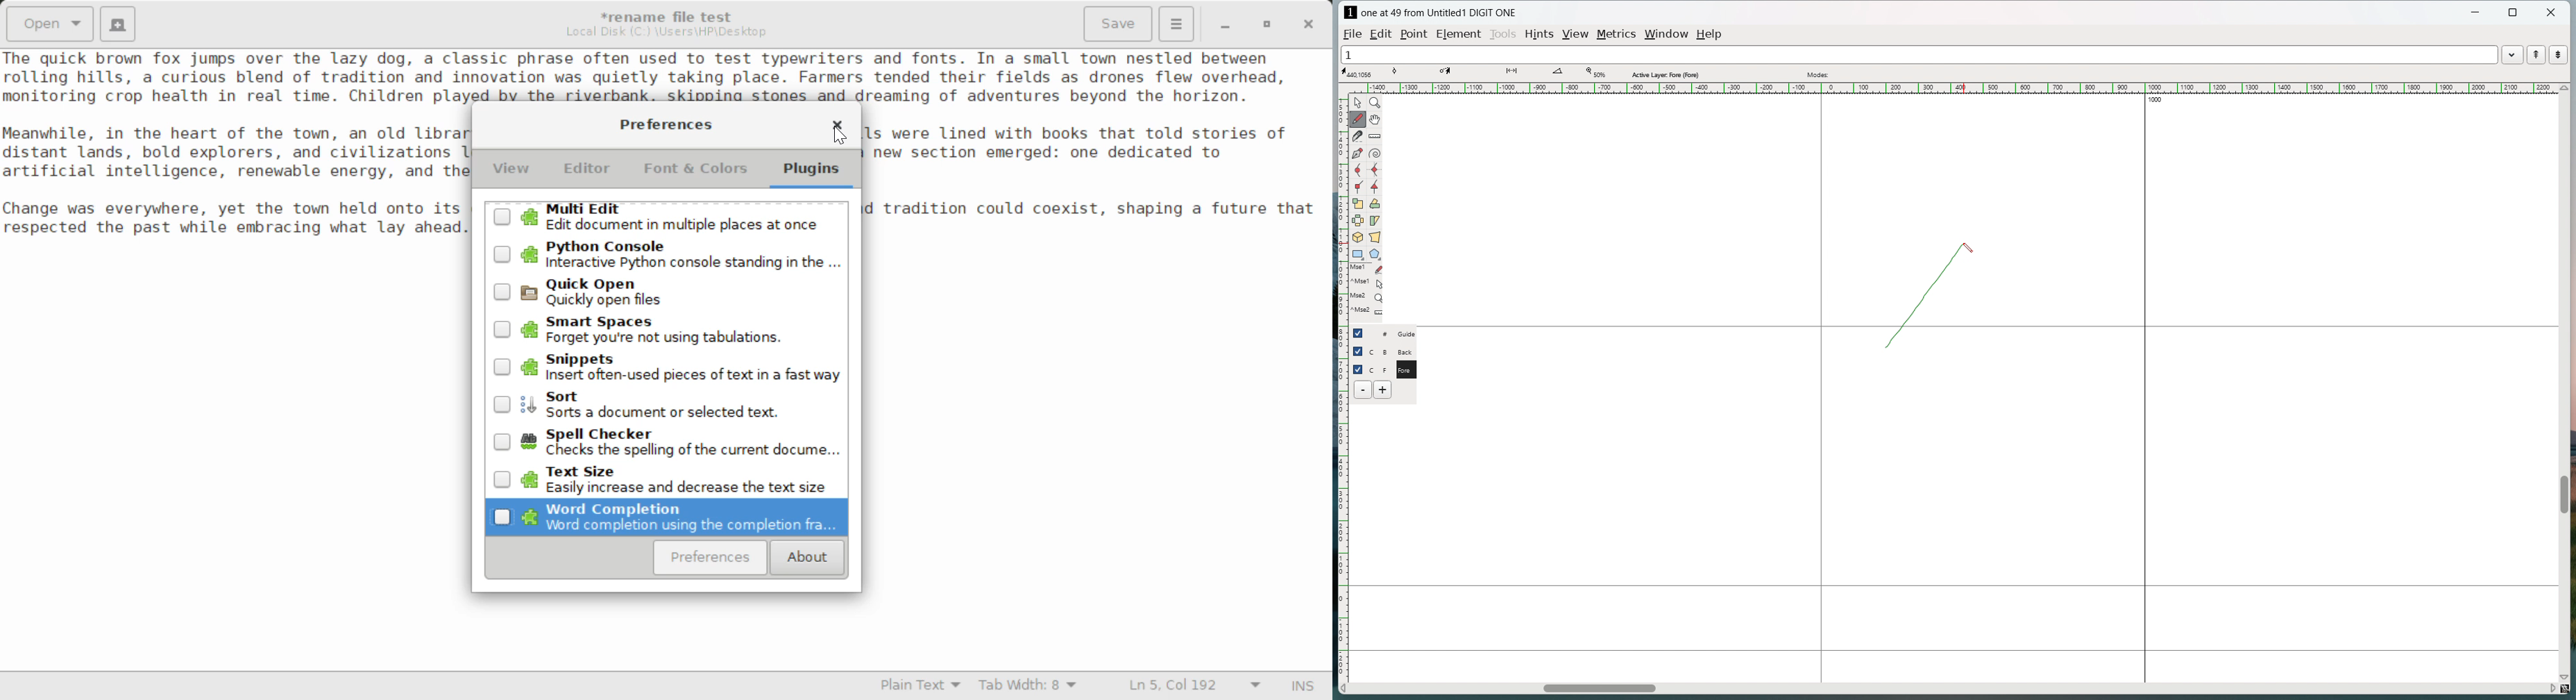 The width and height of the screenshot is (2576, 700). I want to click on Minimize, so click(1267, 24).